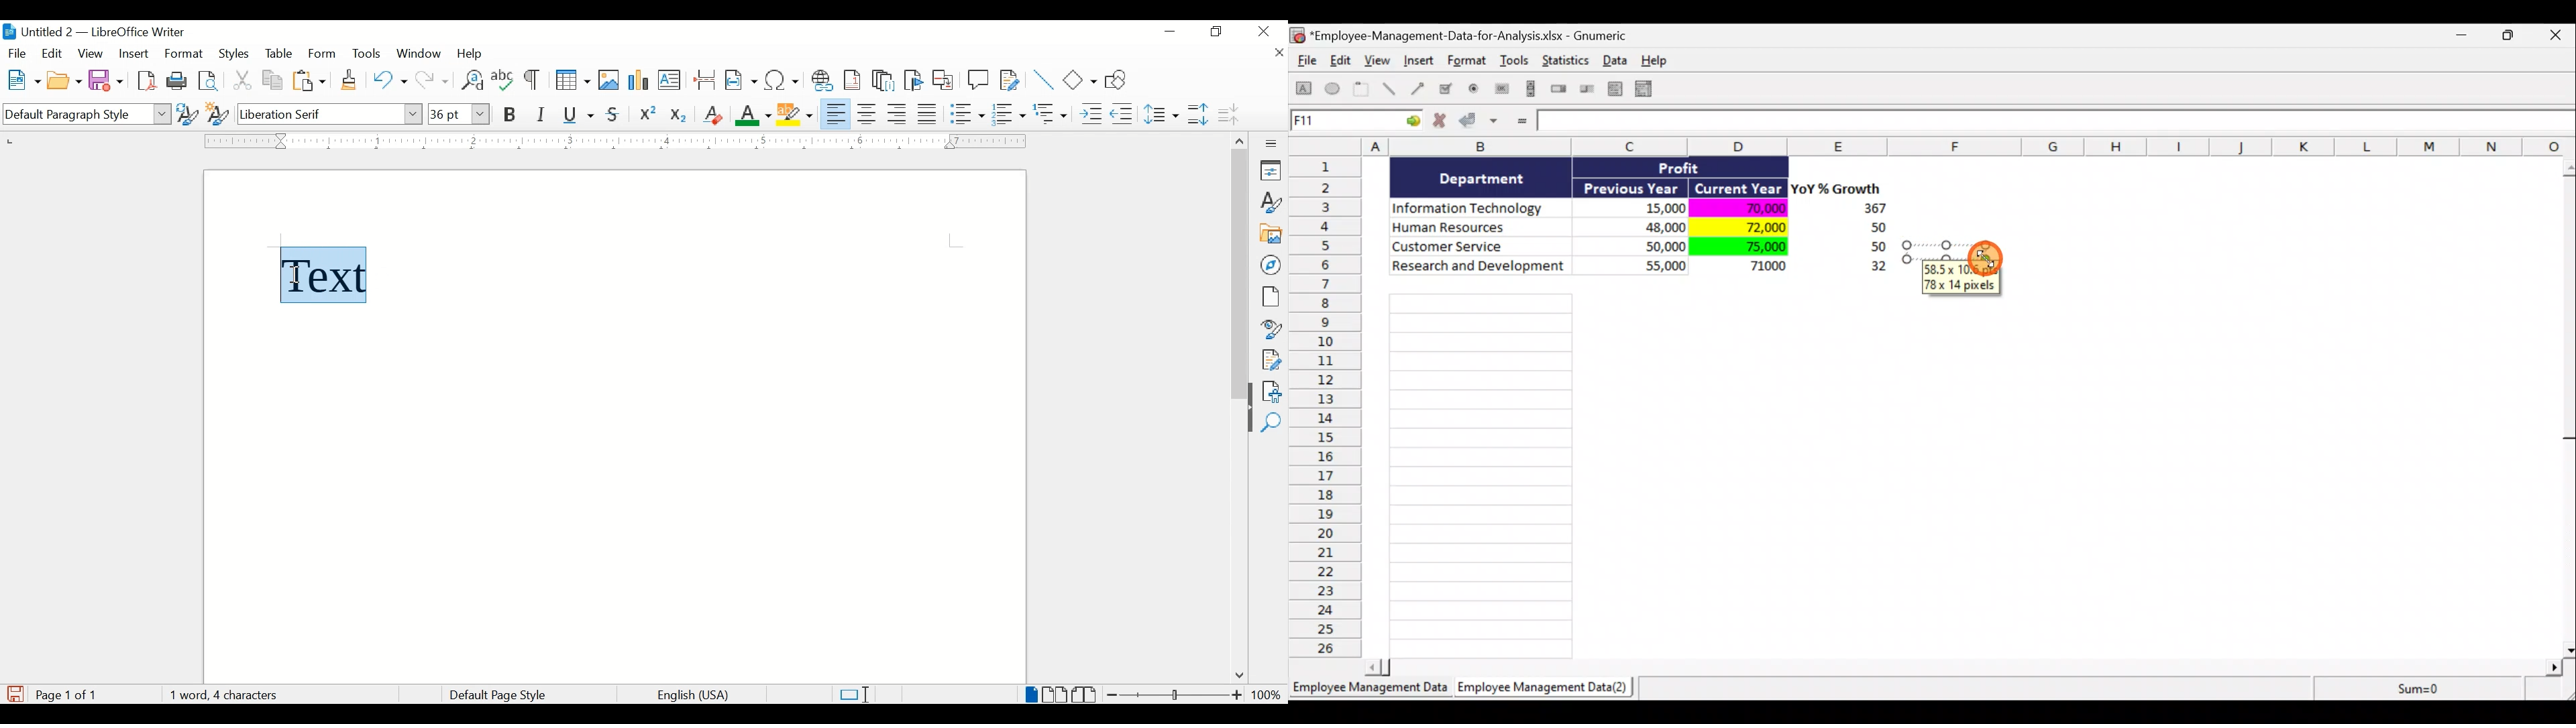 This screenshot has width=2576, height=728. I want to click on book view, so click(1086, 695).